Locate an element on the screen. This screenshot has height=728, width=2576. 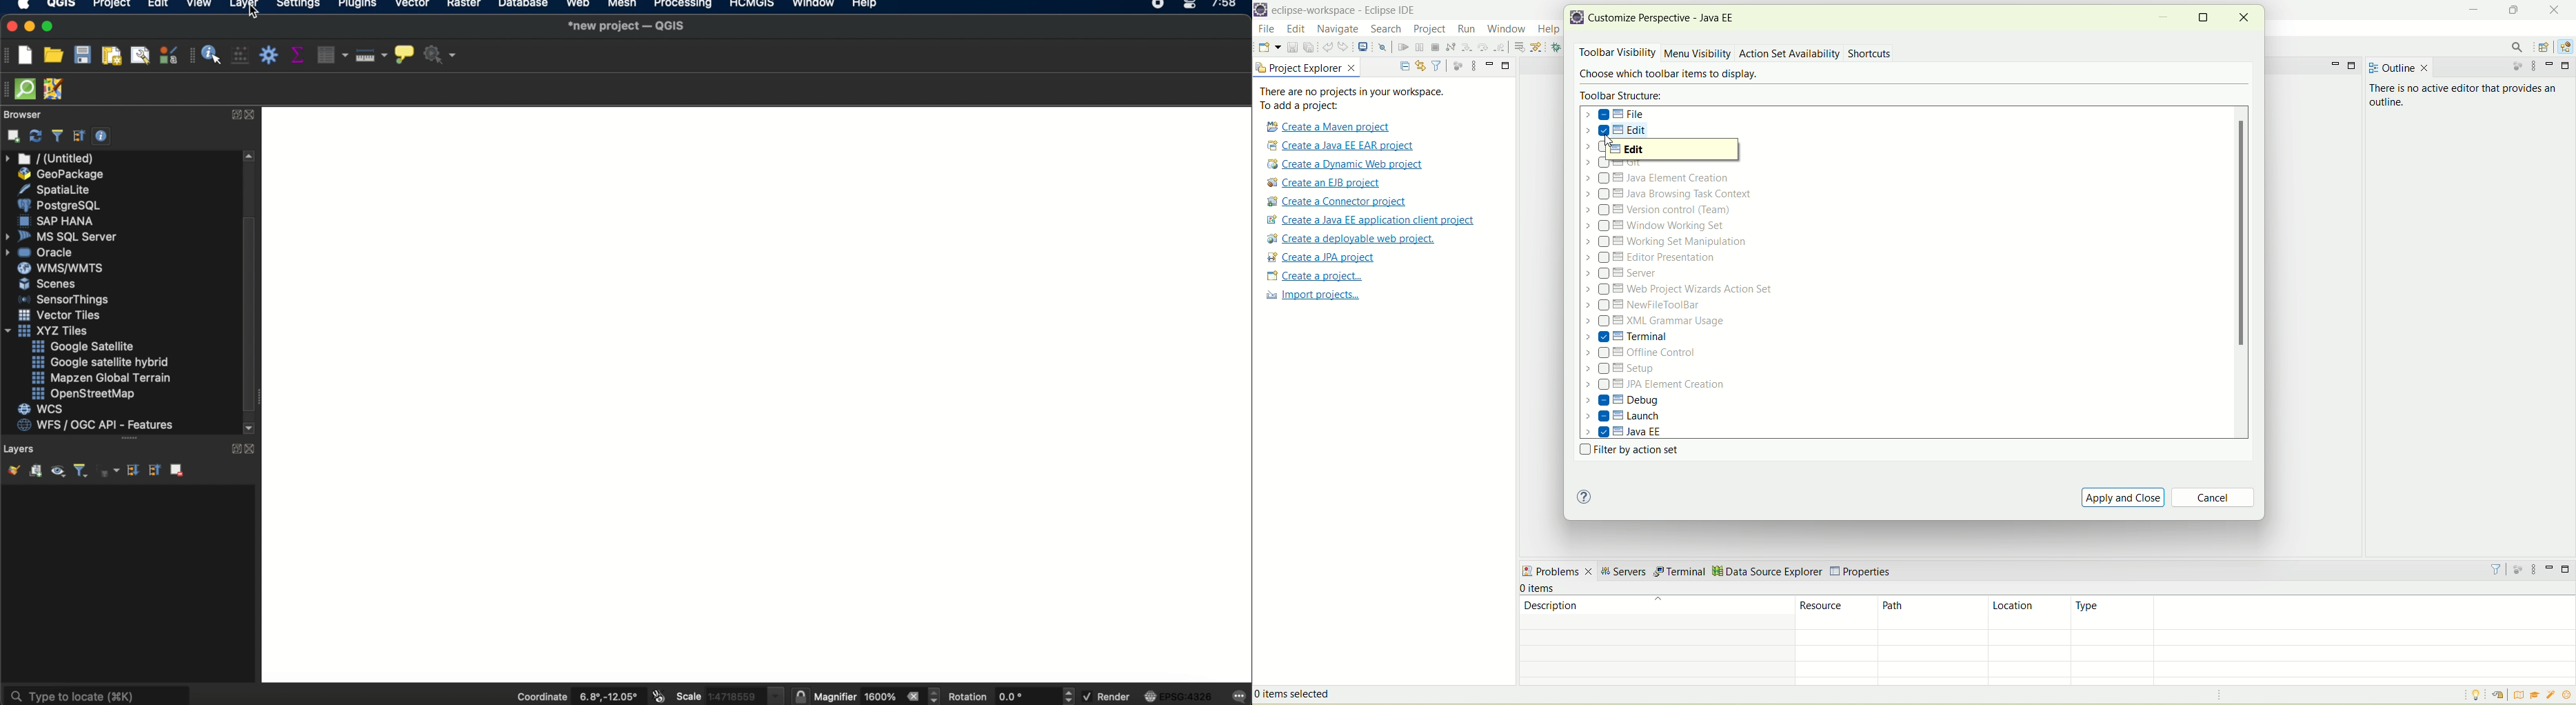
minimize is located at coordinates (2552, 66).